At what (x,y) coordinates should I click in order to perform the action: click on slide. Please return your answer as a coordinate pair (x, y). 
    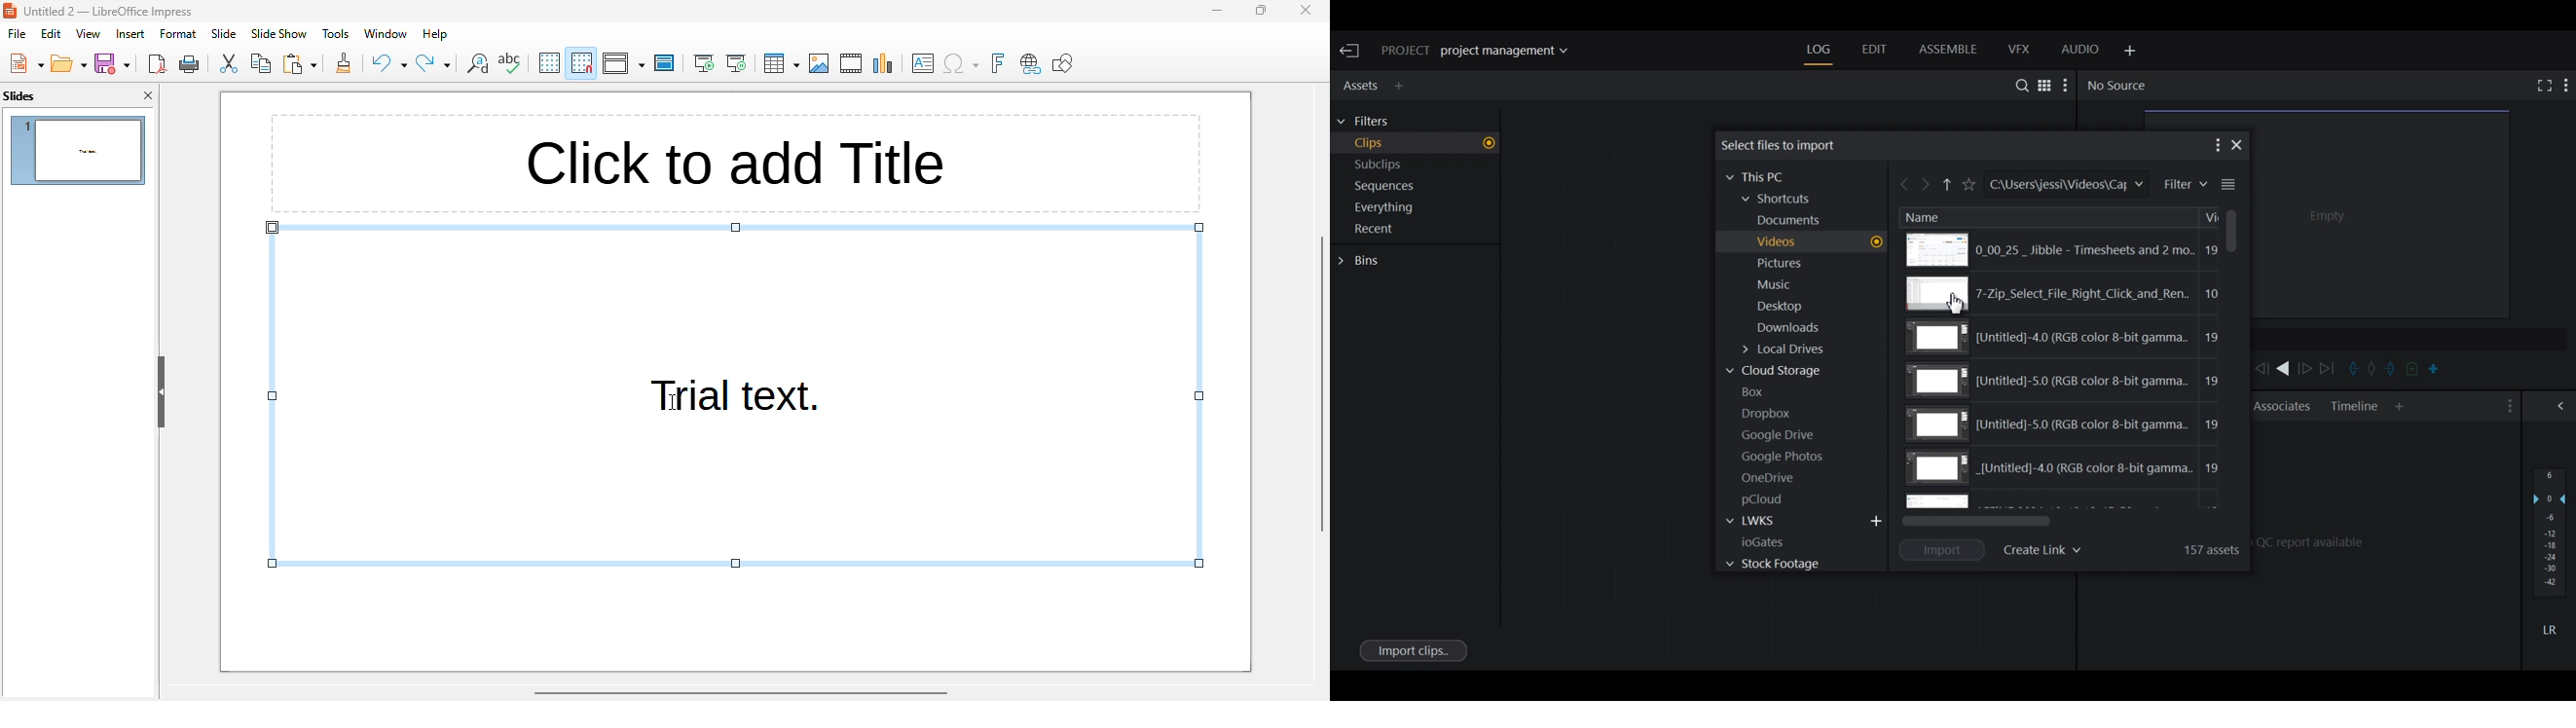
    Looking at the image, I should click on (225, 33).